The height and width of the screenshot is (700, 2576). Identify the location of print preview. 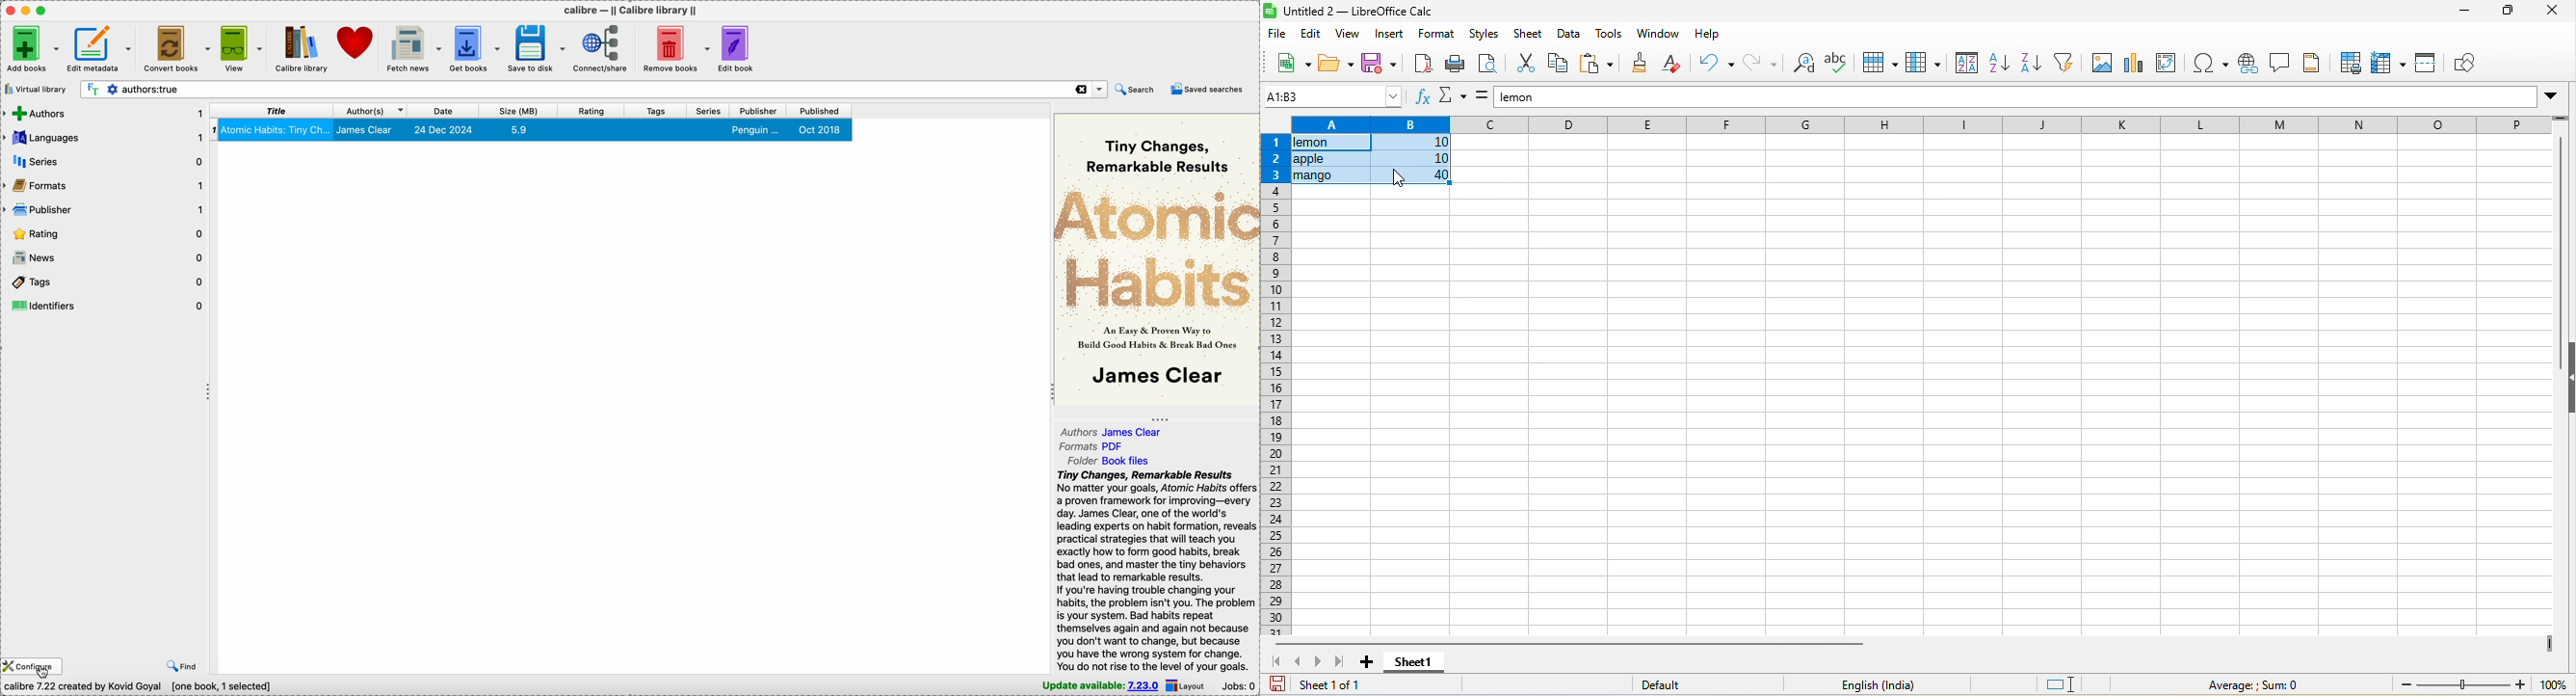
(1486, 65).